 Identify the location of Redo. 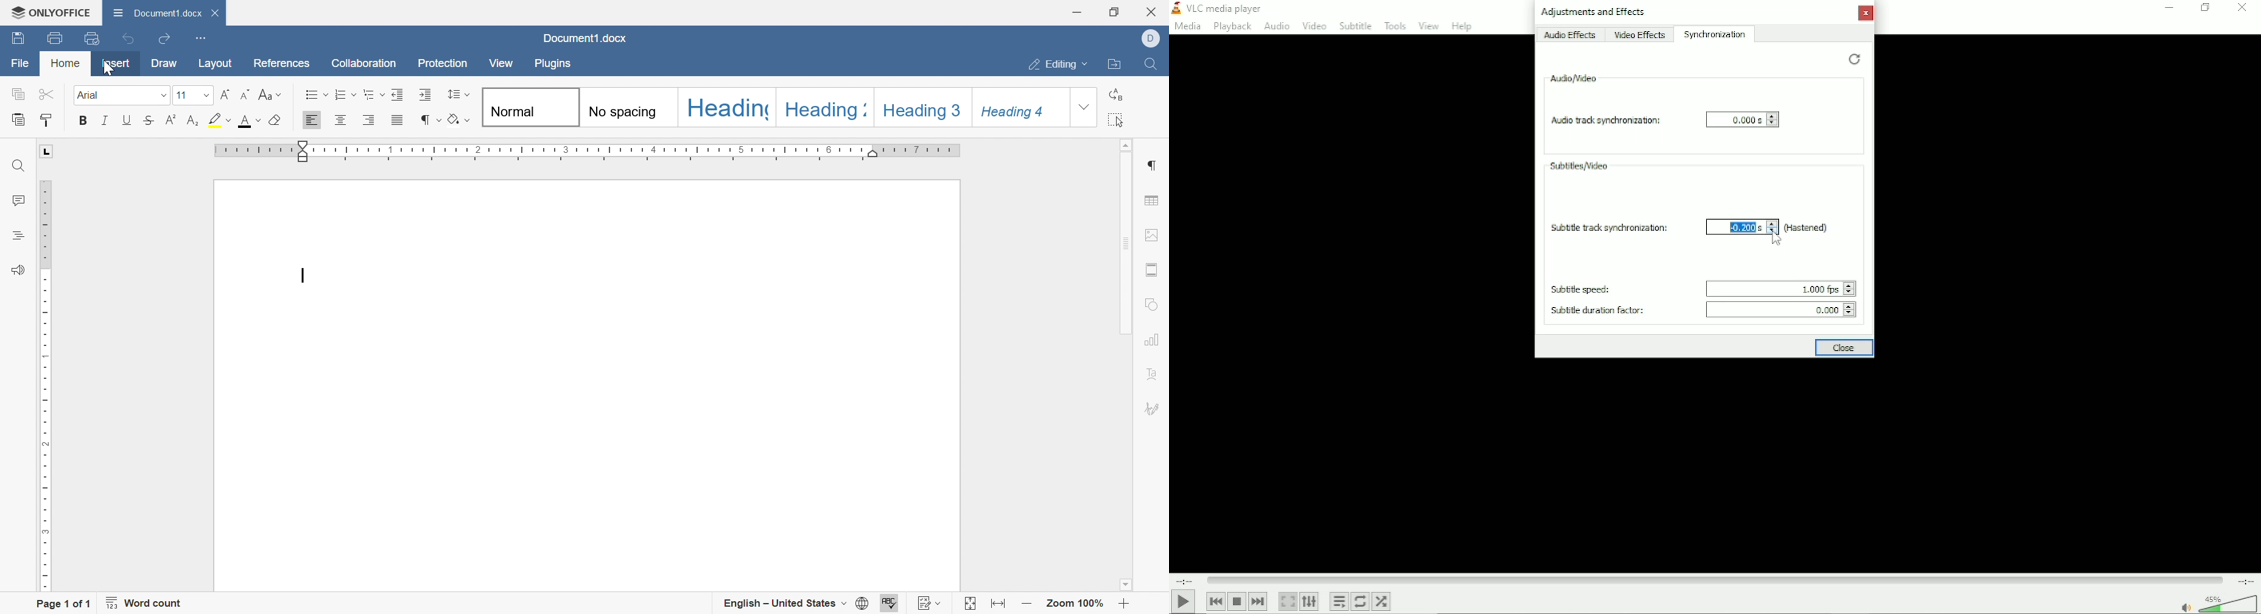
(165, 40).